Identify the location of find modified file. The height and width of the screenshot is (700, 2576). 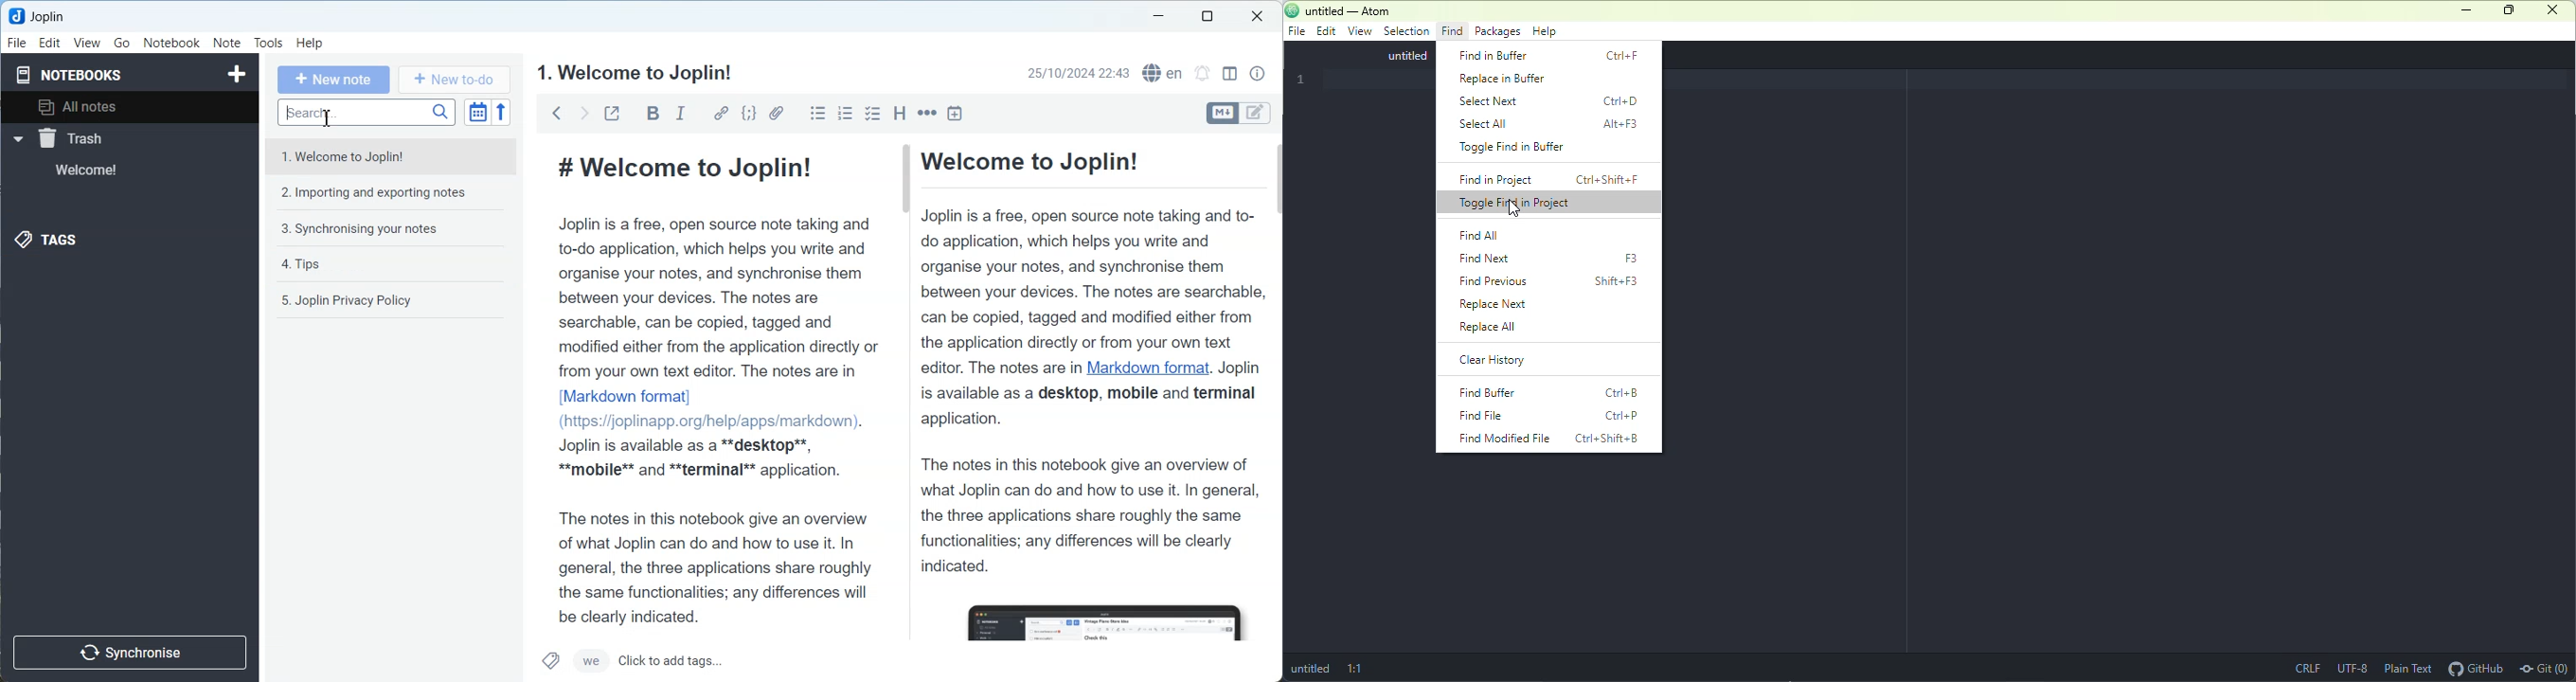
(1545, 439).